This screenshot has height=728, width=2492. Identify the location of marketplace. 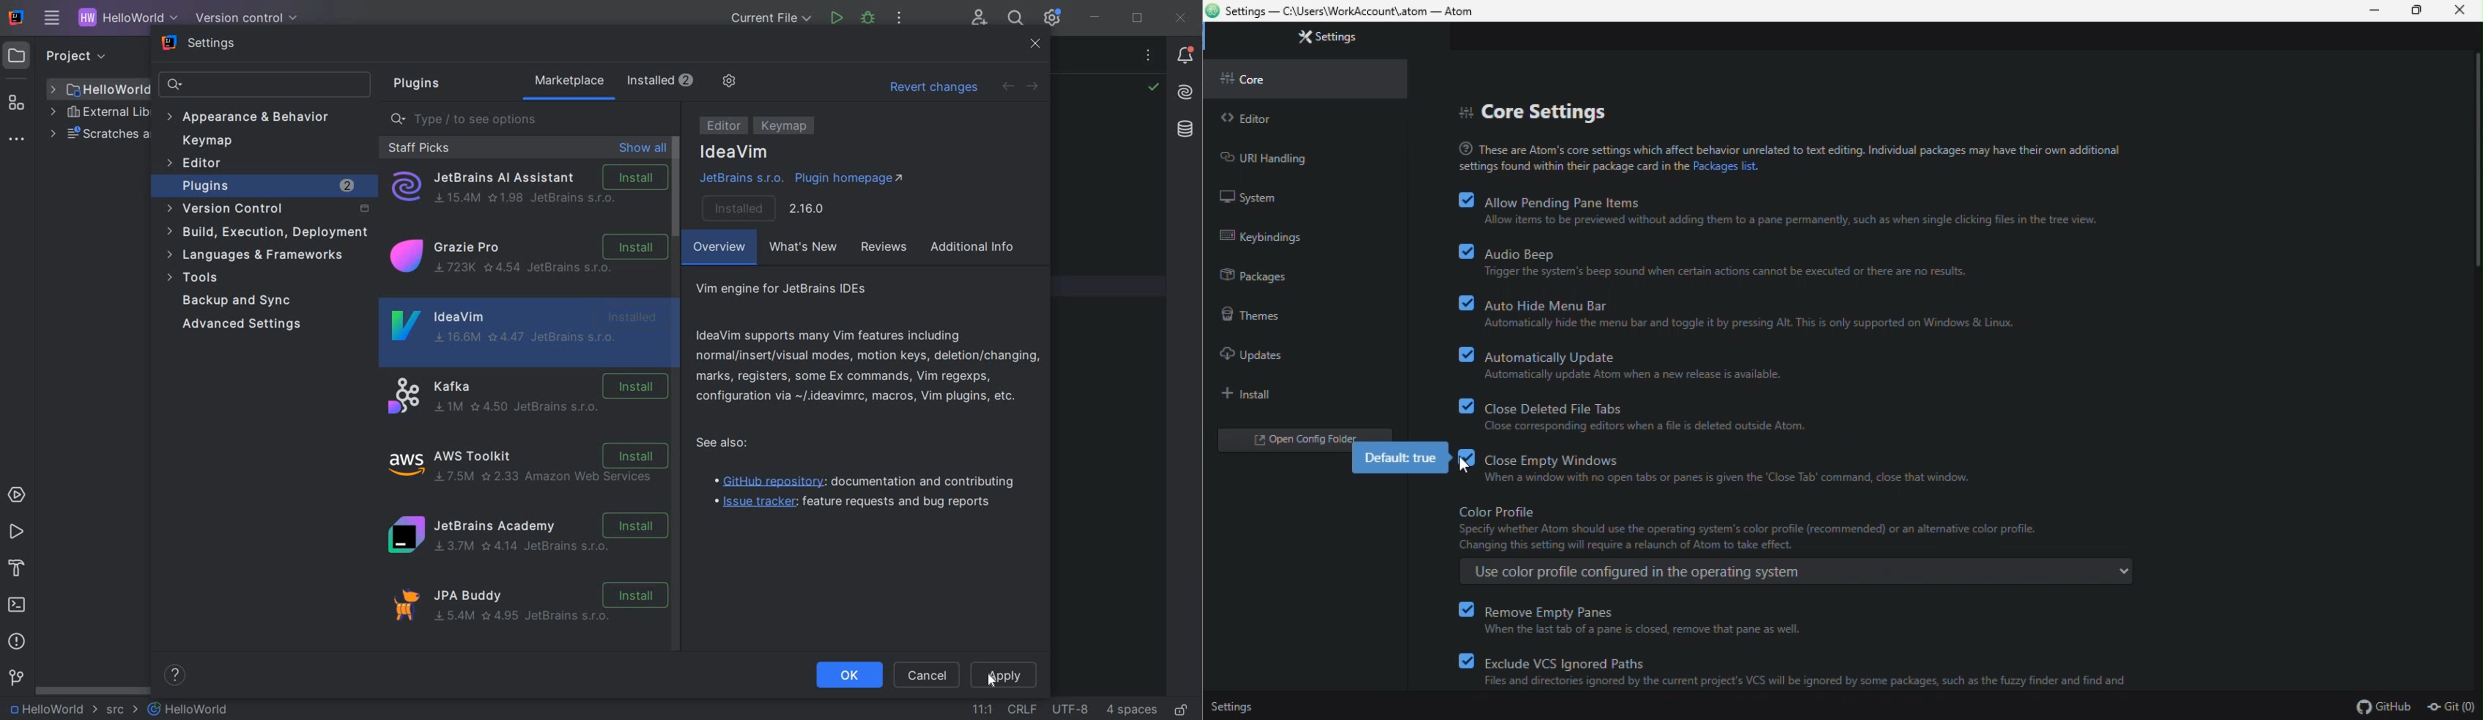
(618, 82).